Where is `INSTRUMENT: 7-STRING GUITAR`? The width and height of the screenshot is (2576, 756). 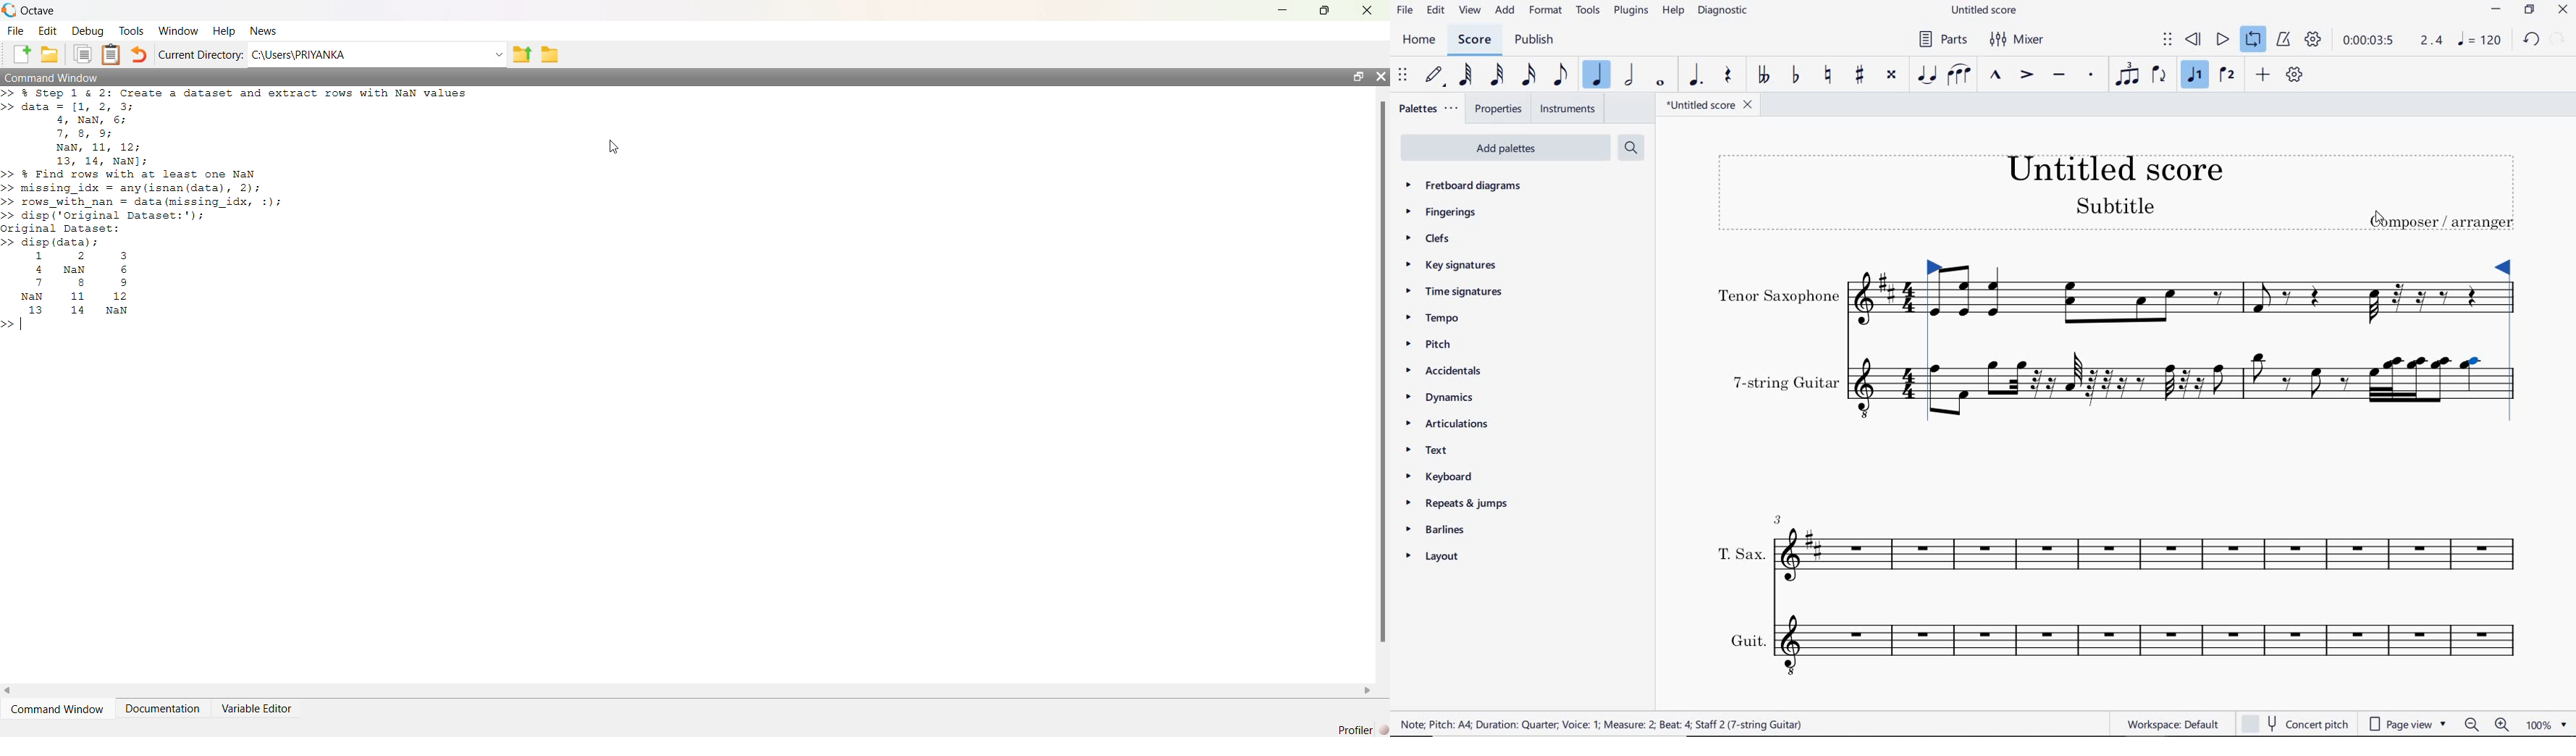
INSTRUMENT: 7-STRING GUITAR is located at coordinates (1810, 383).